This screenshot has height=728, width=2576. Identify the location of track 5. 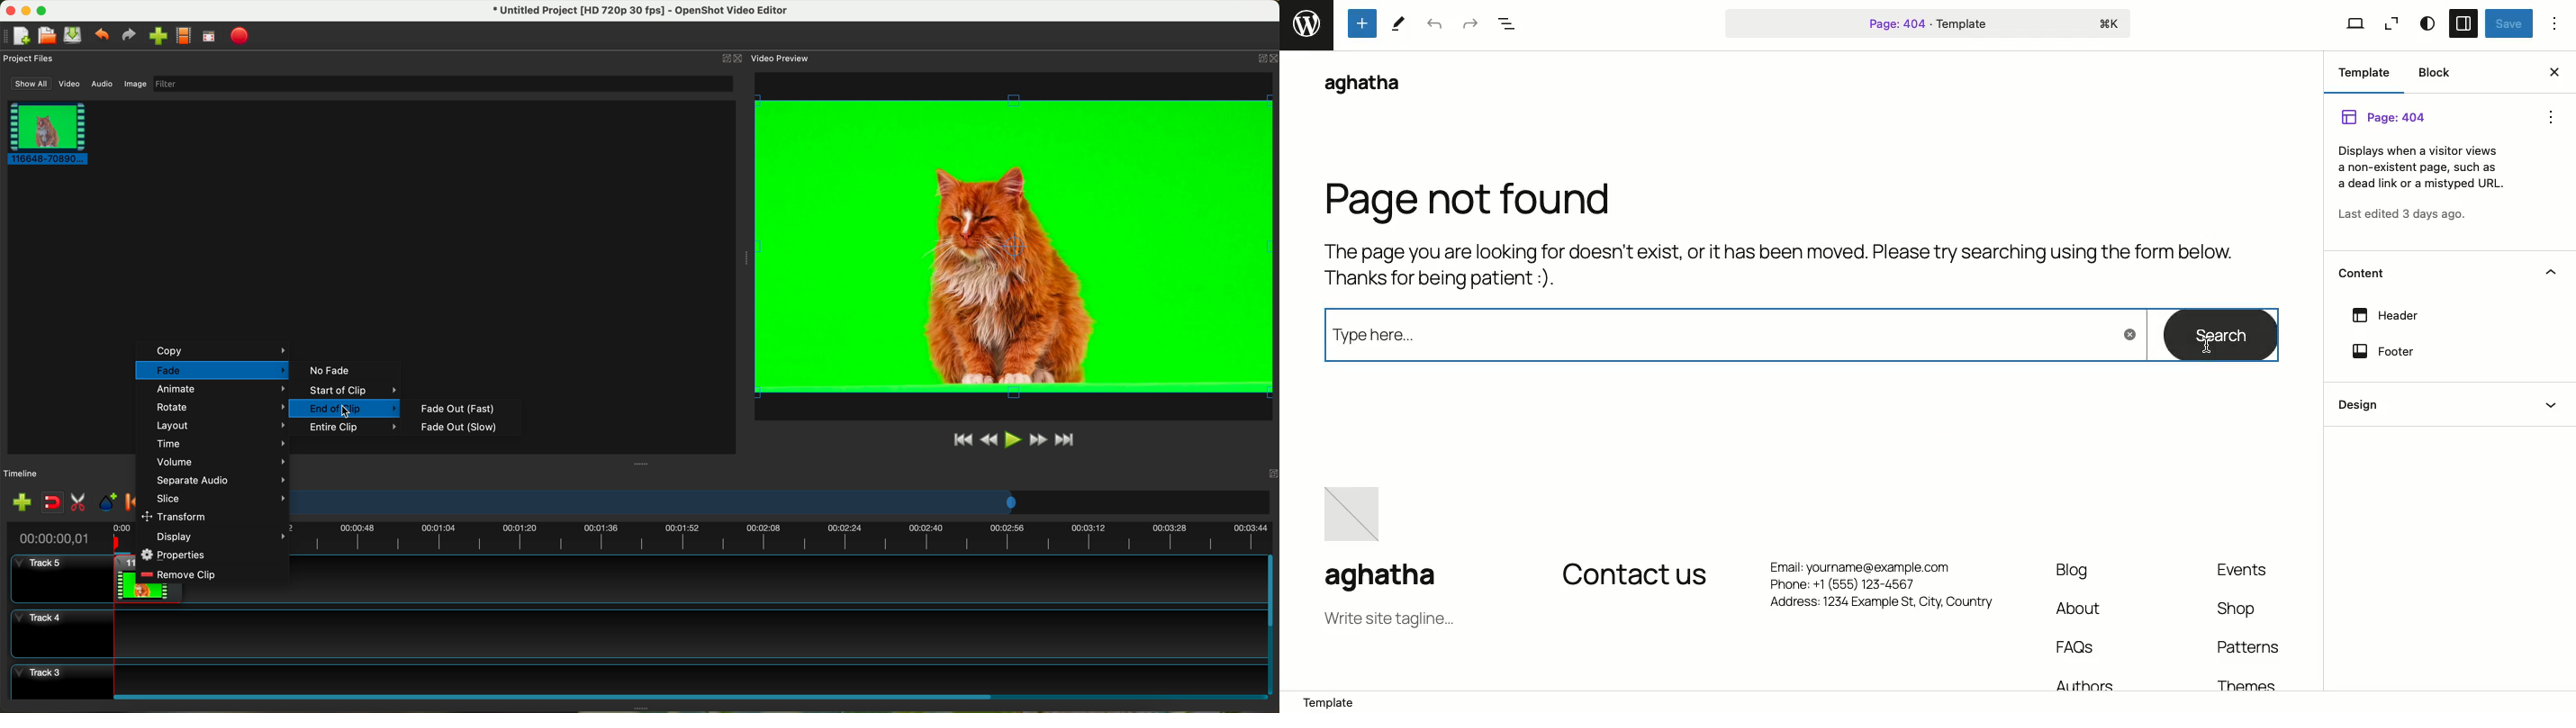
(44, 568).